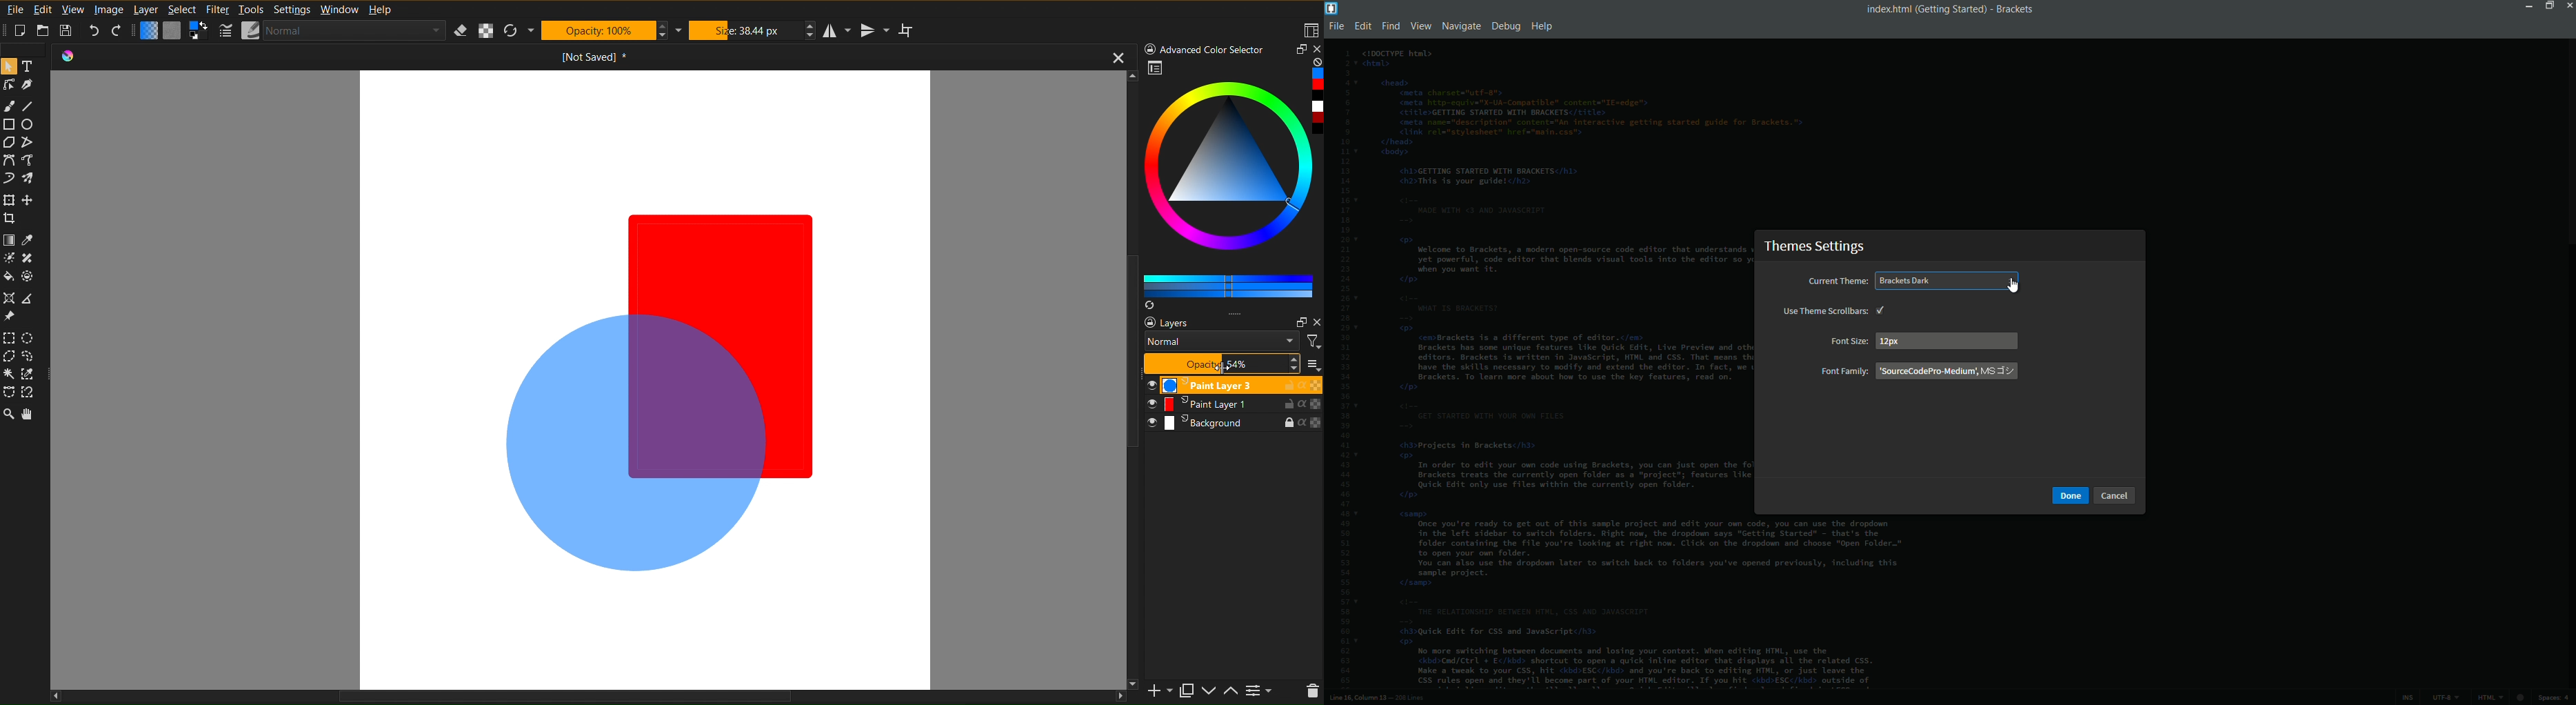  Describe the element at coordinates (2569, 5) in the screenshot. I see `close app` at that location.